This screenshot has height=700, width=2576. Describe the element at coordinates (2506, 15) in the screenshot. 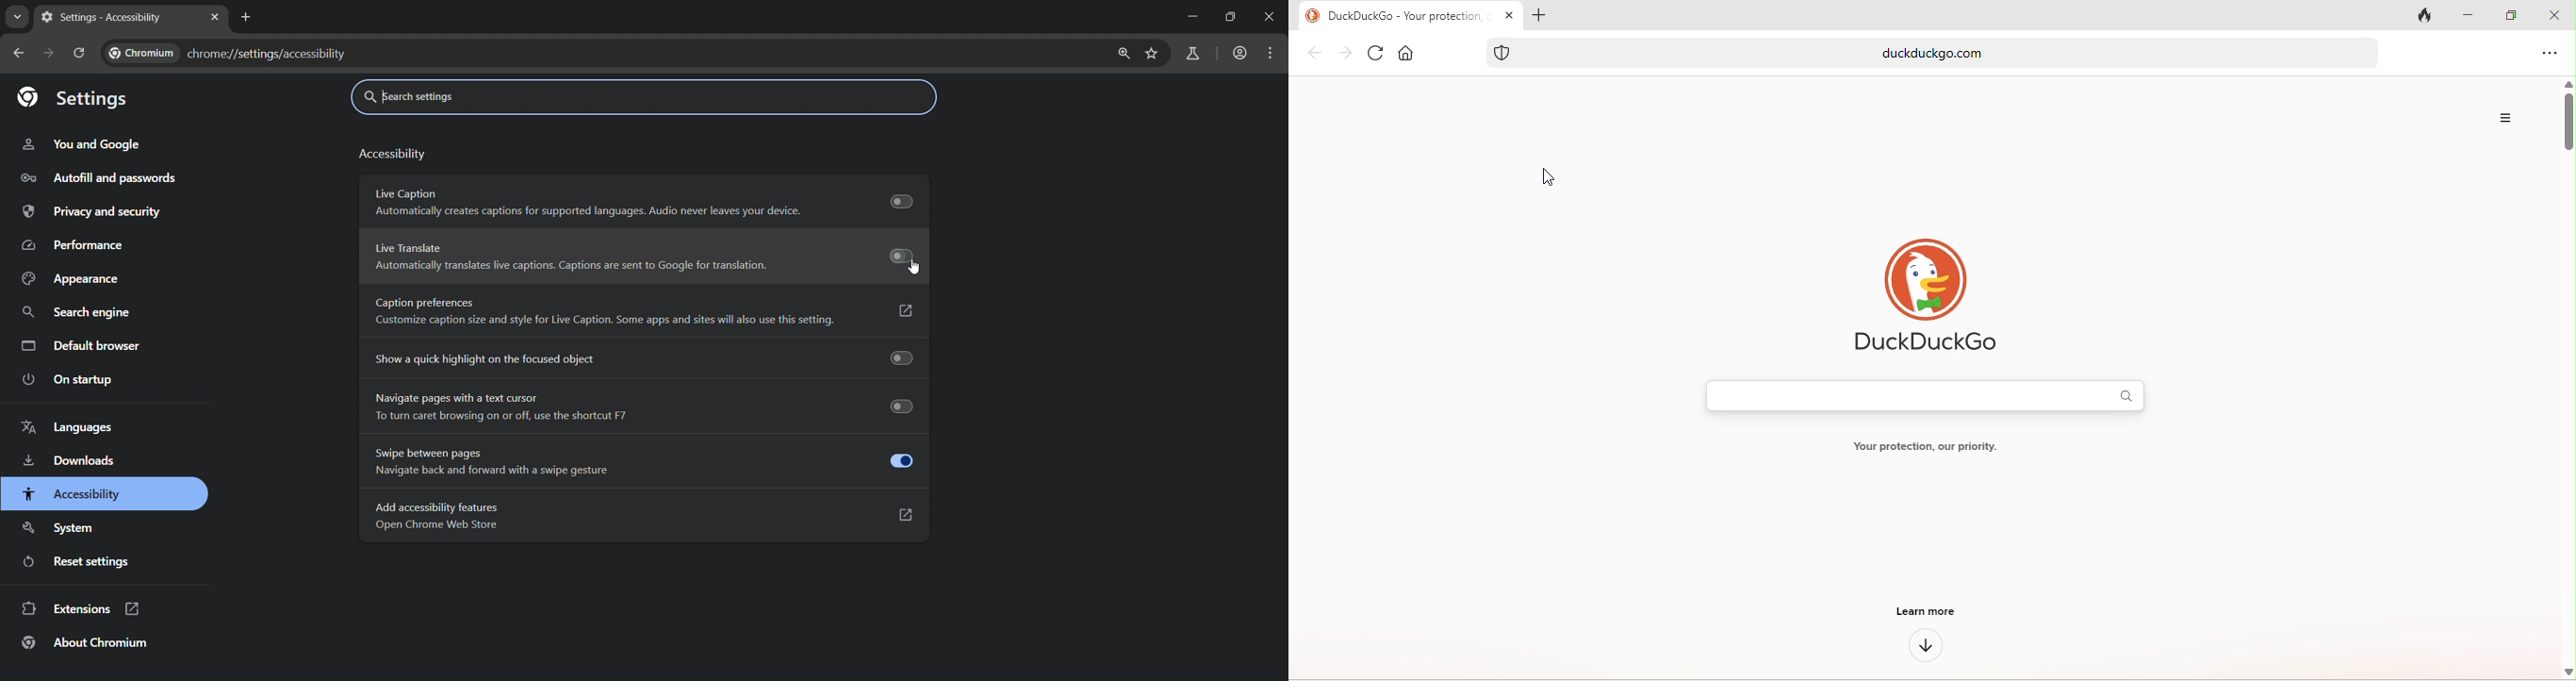

I see `maximize` at that location.